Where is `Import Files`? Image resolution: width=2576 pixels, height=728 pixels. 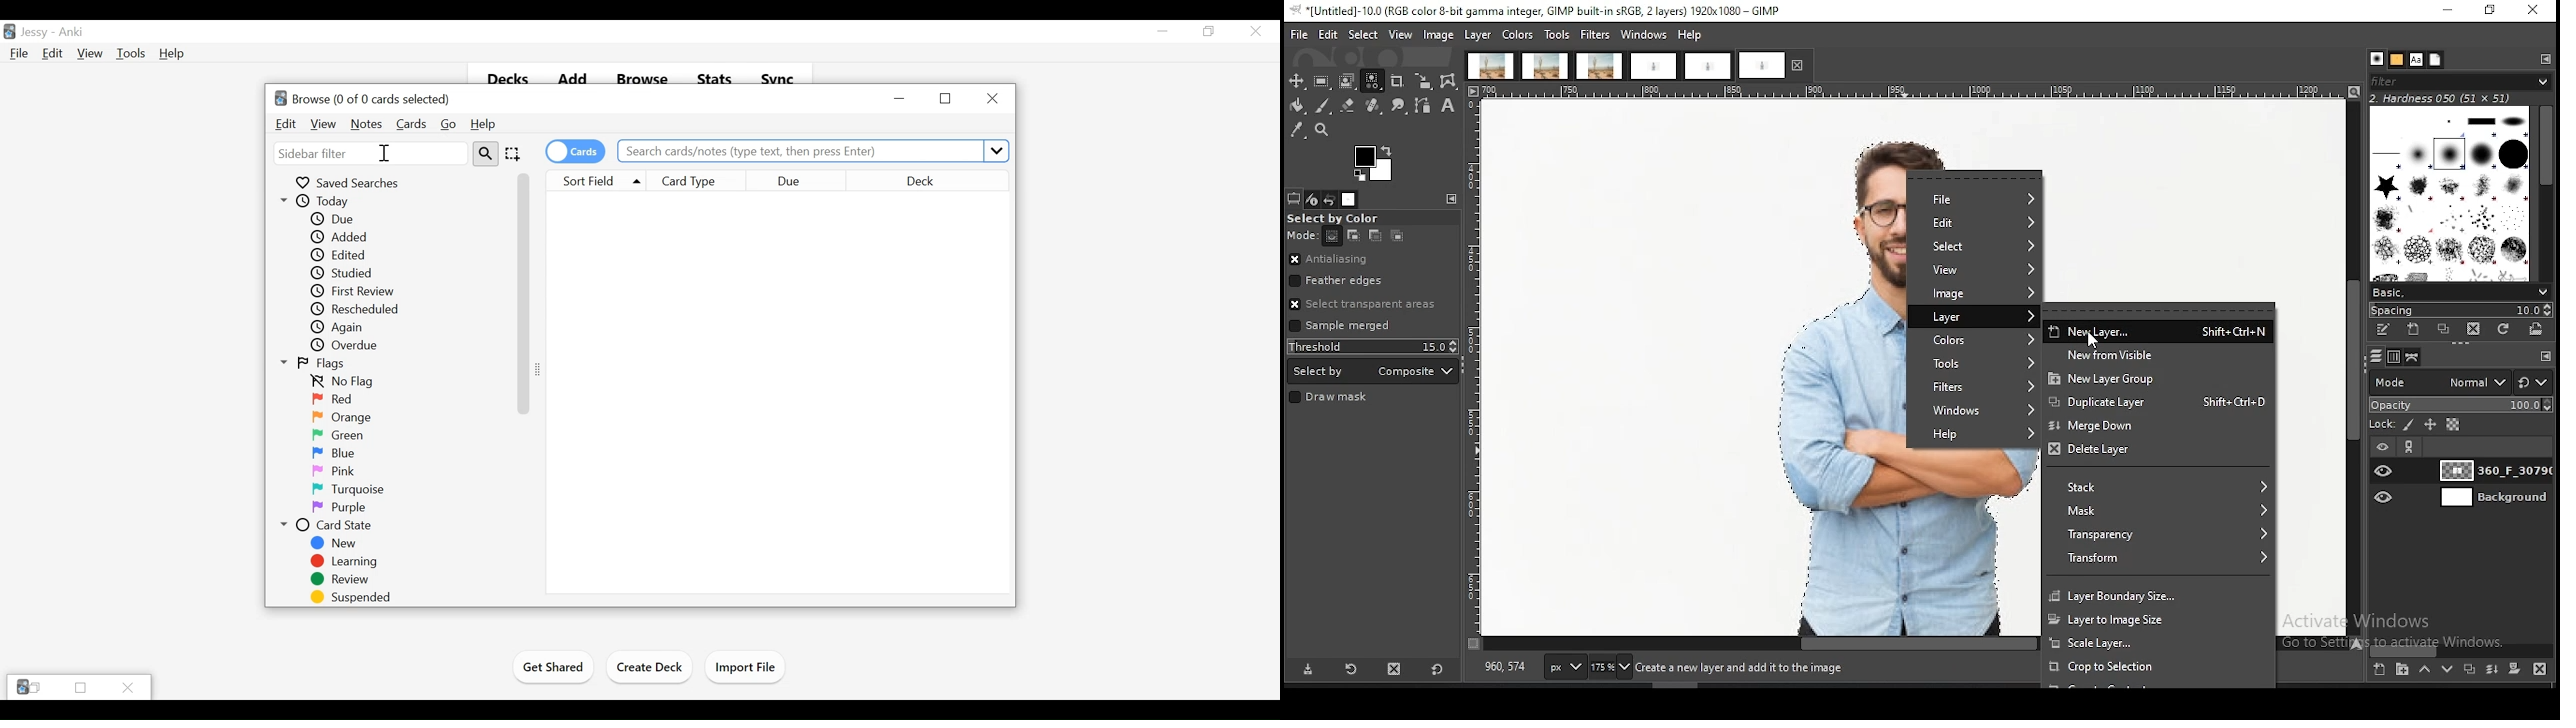
Import Files is located at coordinates (745, 668).